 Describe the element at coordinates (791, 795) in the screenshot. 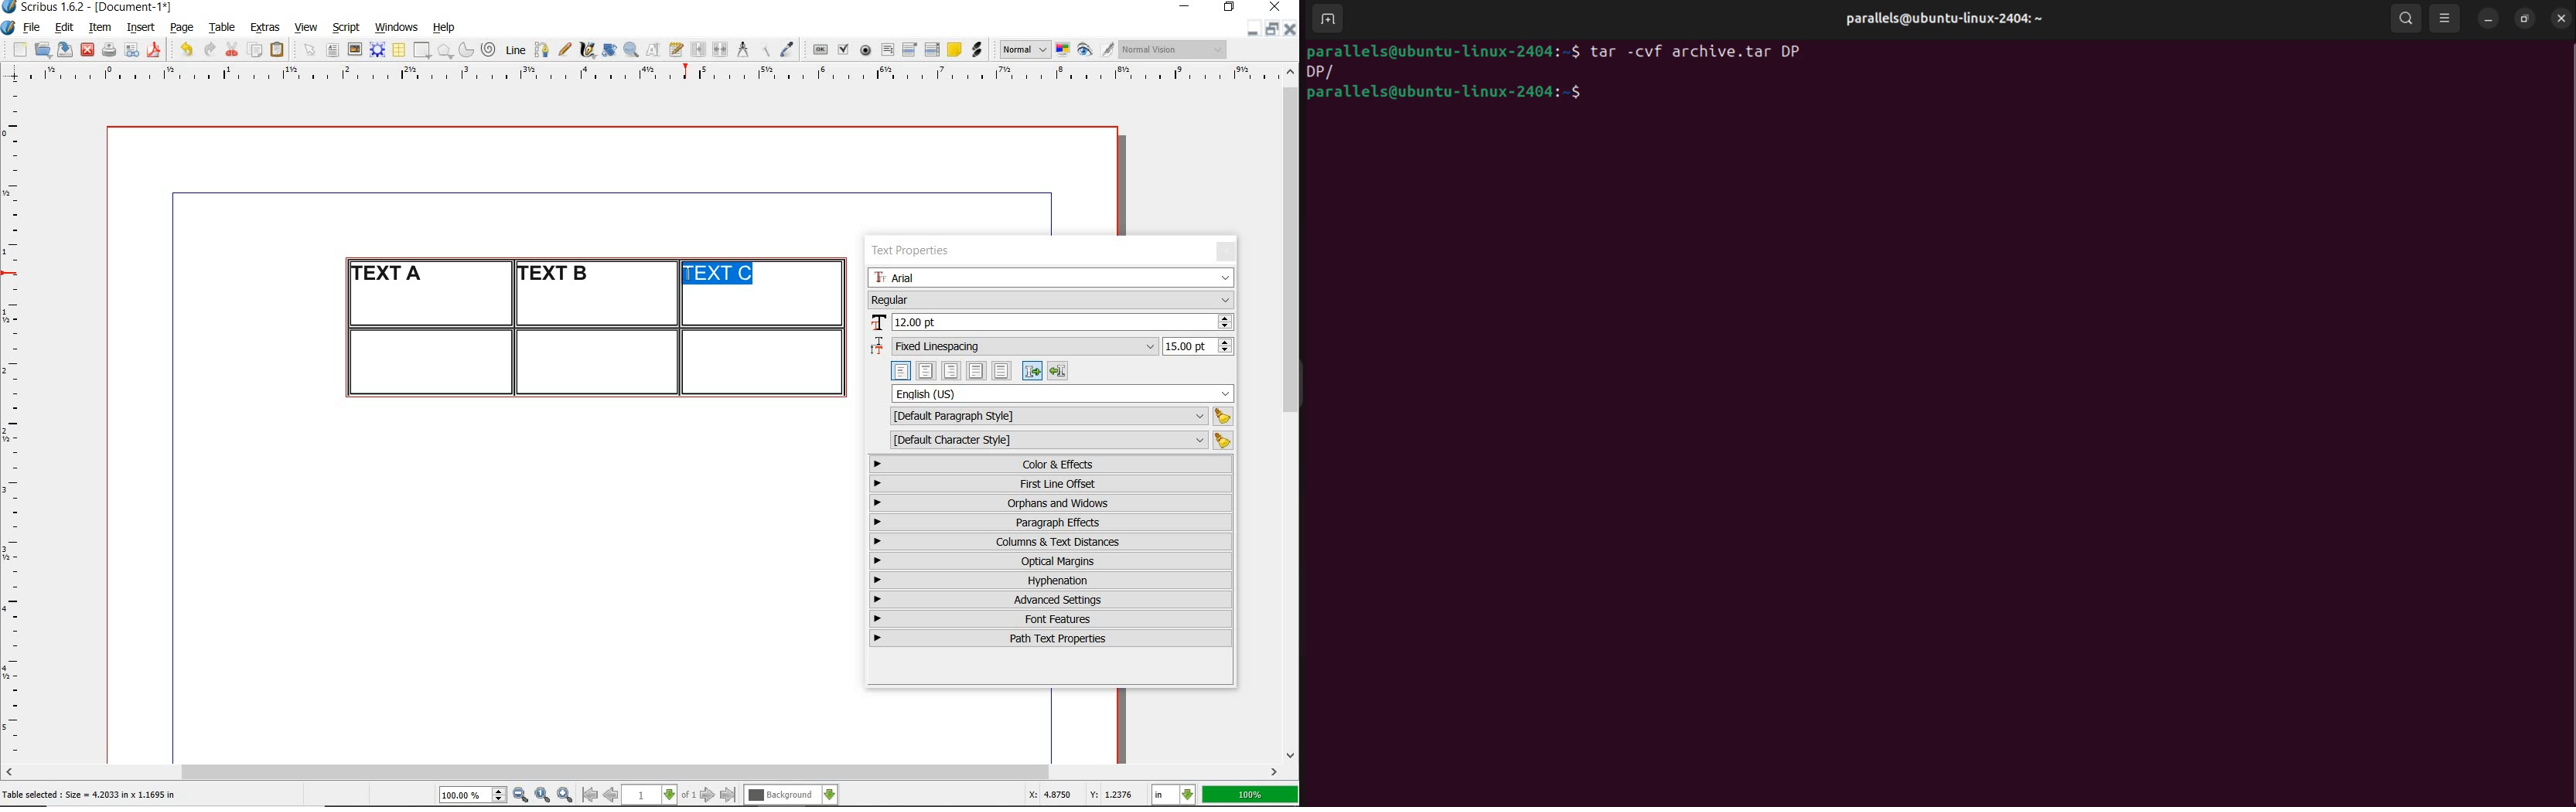

I see `select the current layer` at that location.